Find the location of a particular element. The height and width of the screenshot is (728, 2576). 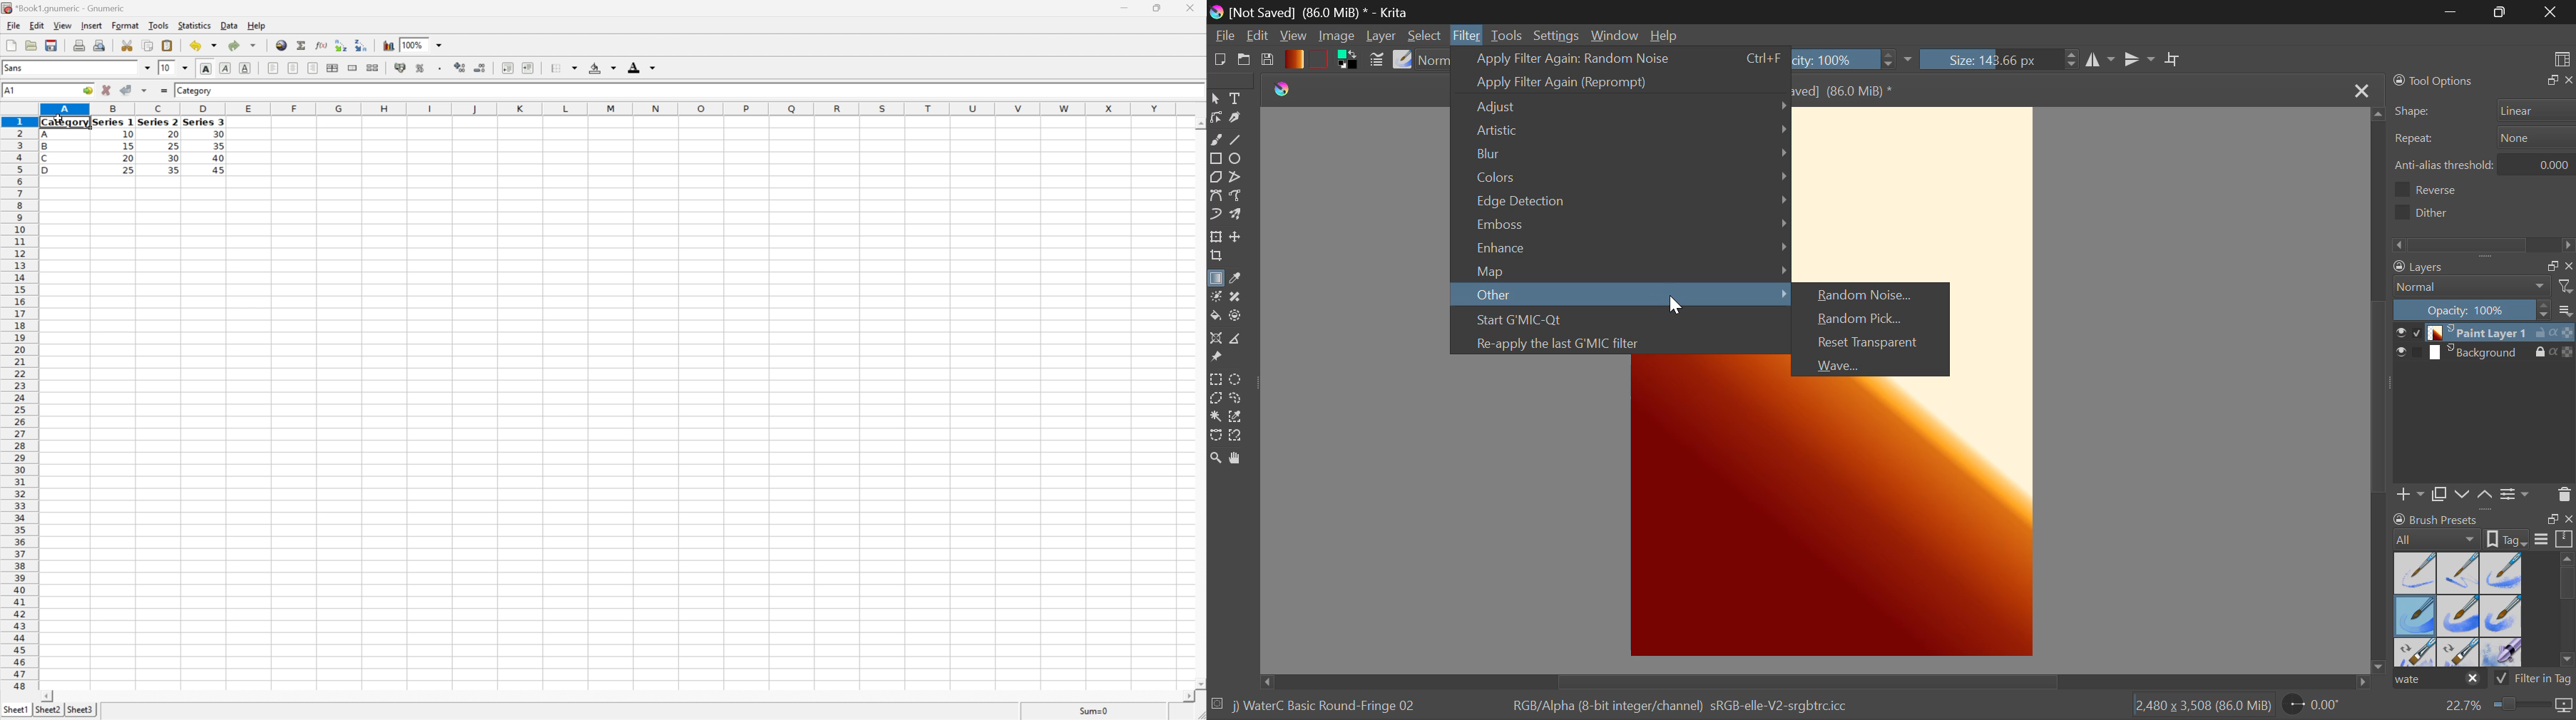

Transform Layers is located at coordinates (1215, 237).